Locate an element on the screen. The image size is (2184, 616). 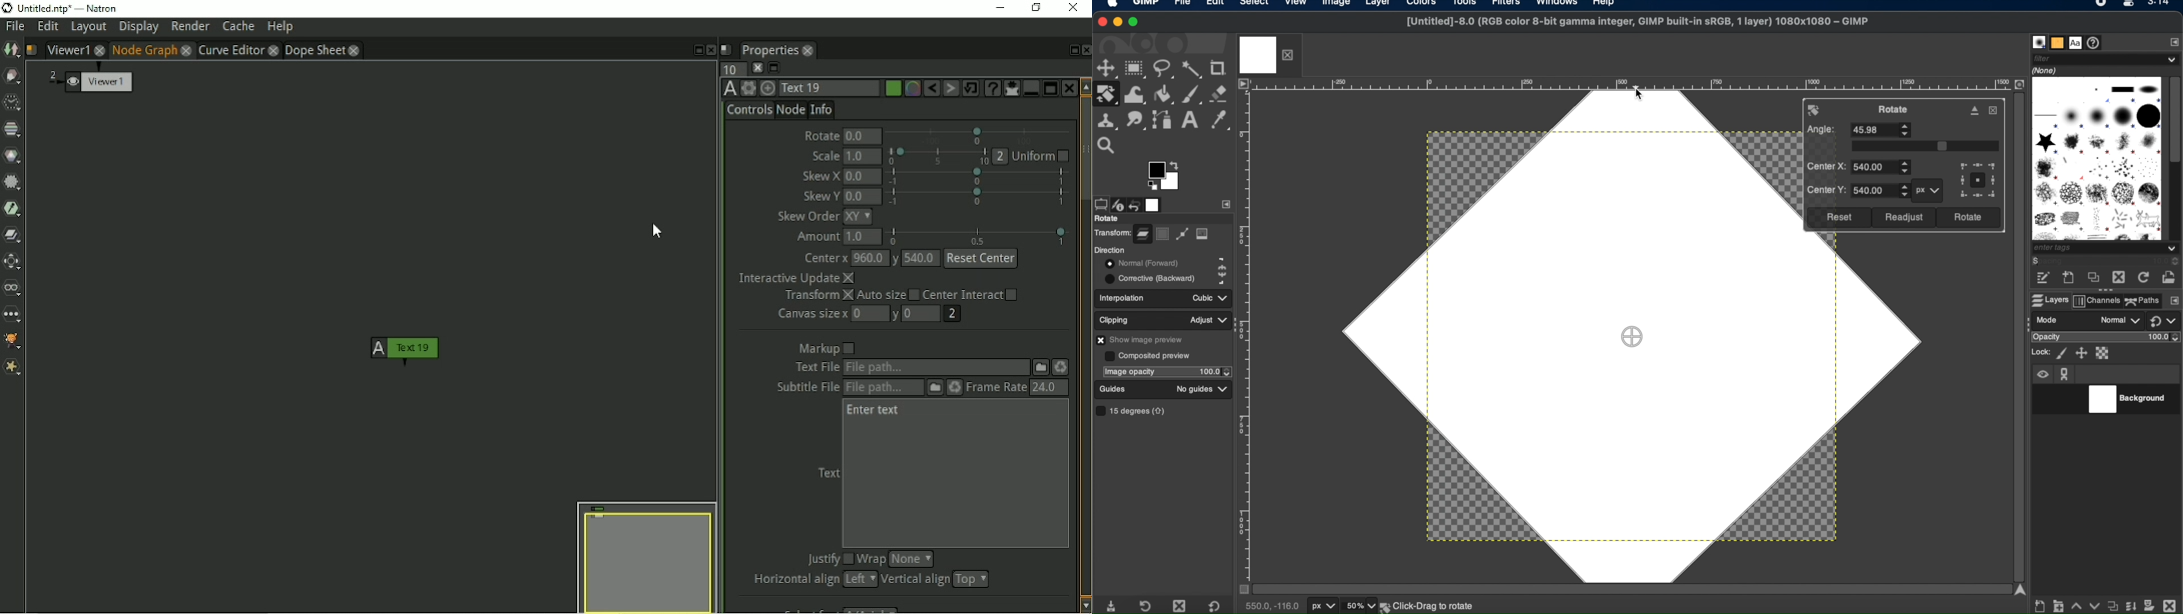
2 is located at coordinates (52, 75).